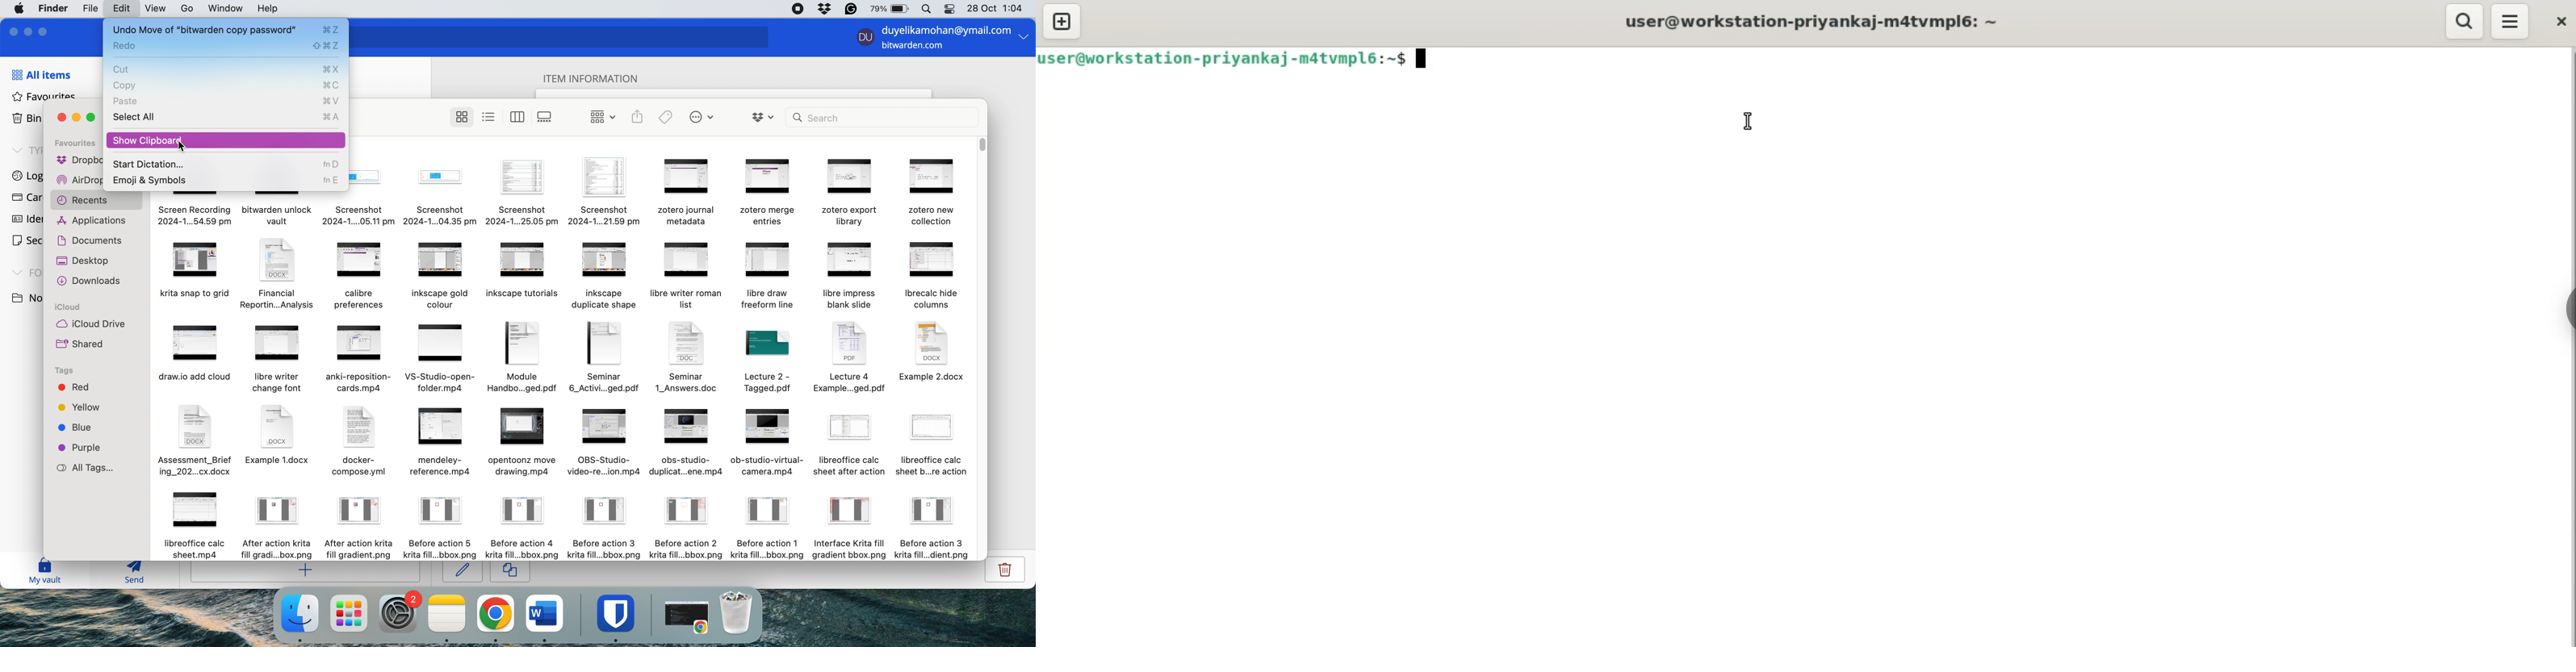 This screenshot has width=2576, height=672. Describe the element at coordinates (2465, 21) in the screenshot. I see `search` at that location.